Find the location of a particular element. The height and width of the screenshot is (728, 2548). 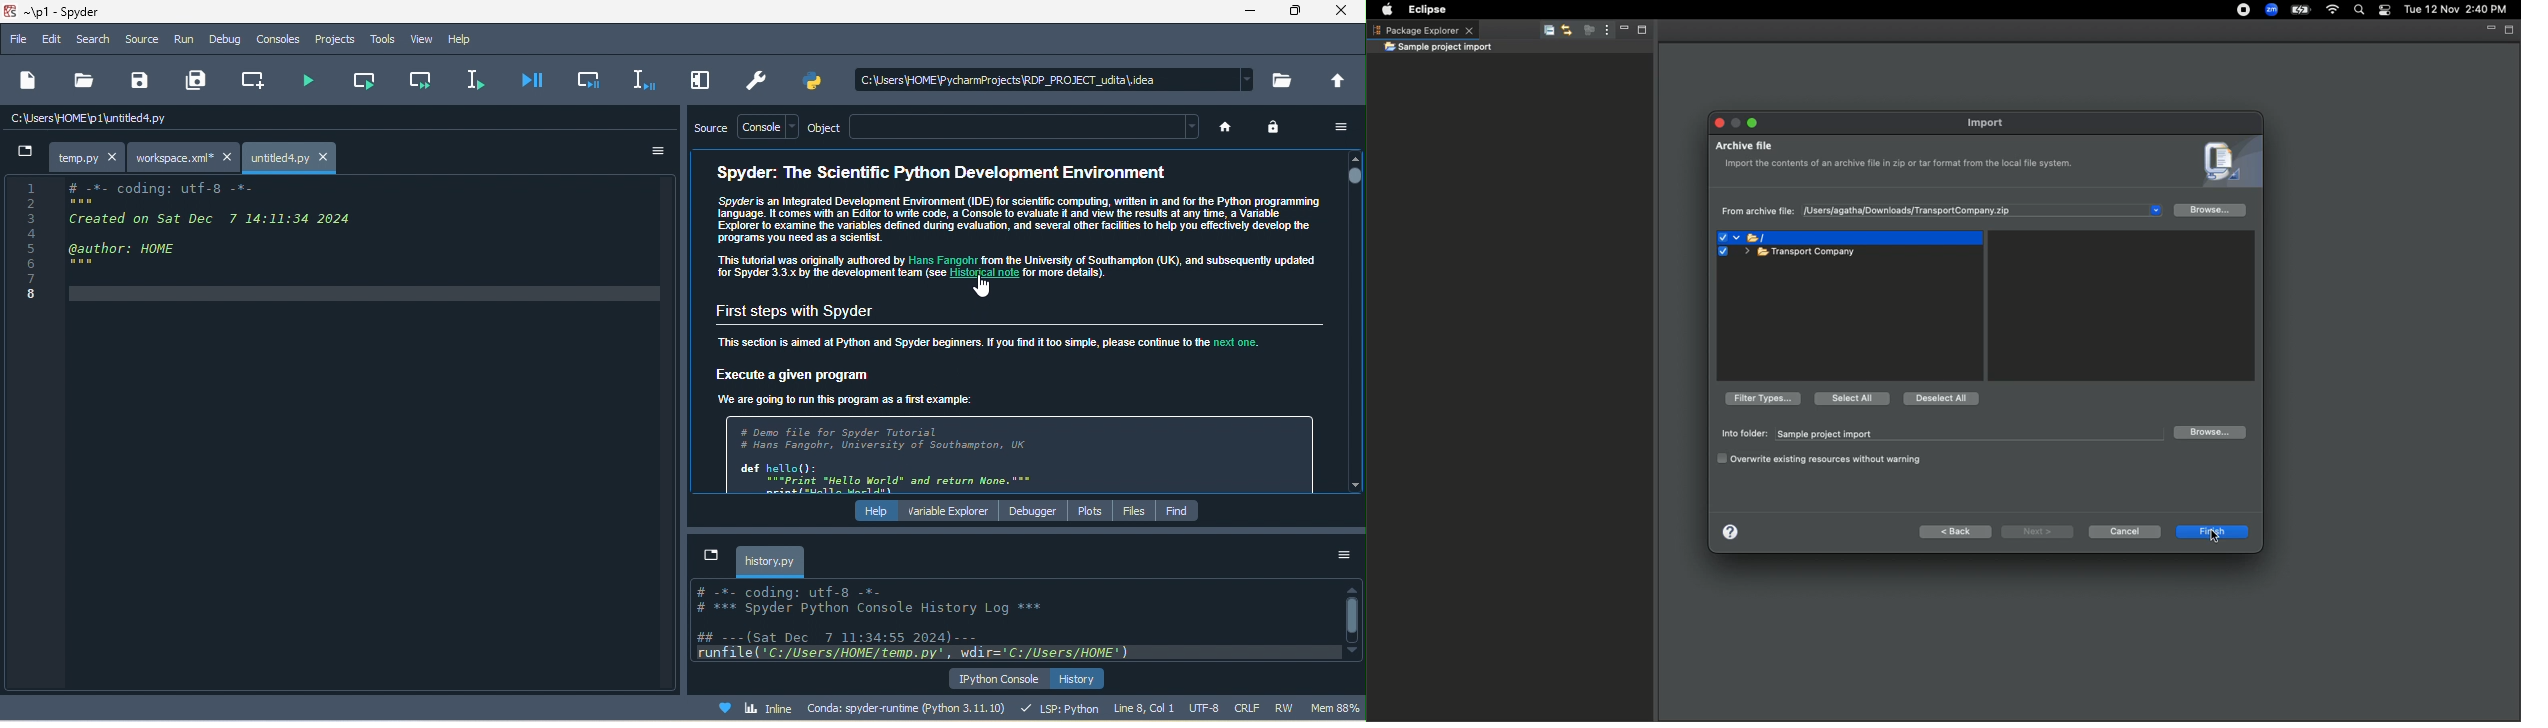

File types is located at coordinates (1761, 398).